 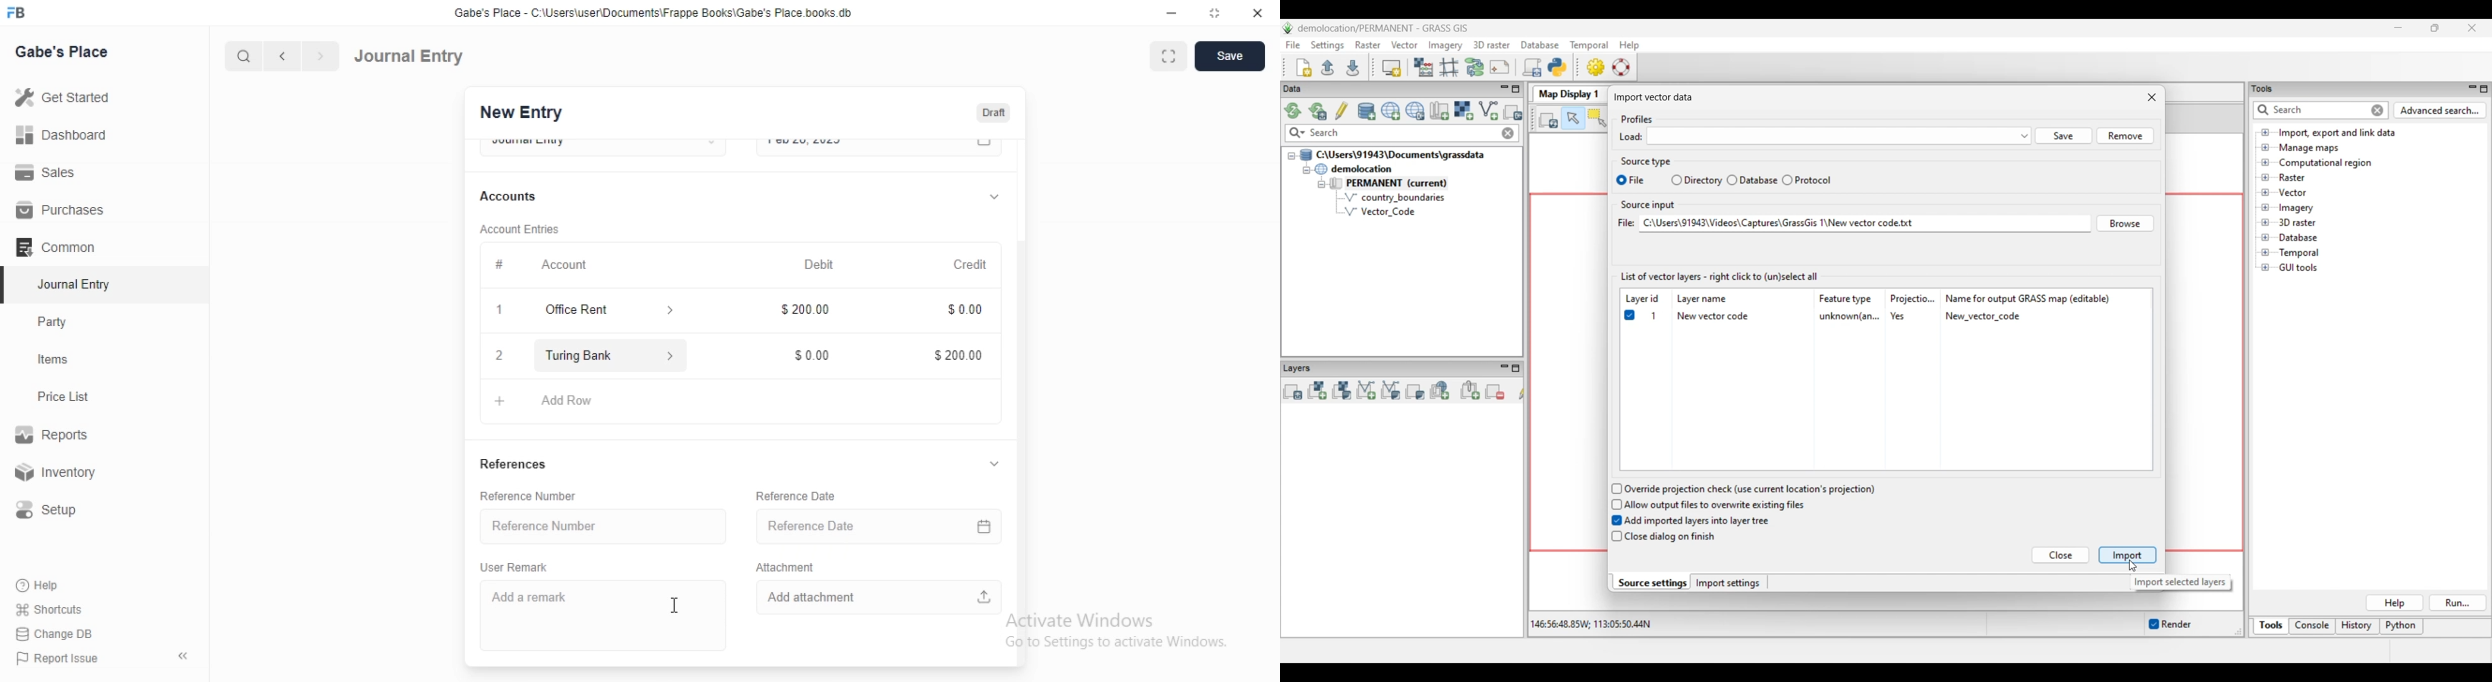 I want to click on search, so click(x=241, y=56).